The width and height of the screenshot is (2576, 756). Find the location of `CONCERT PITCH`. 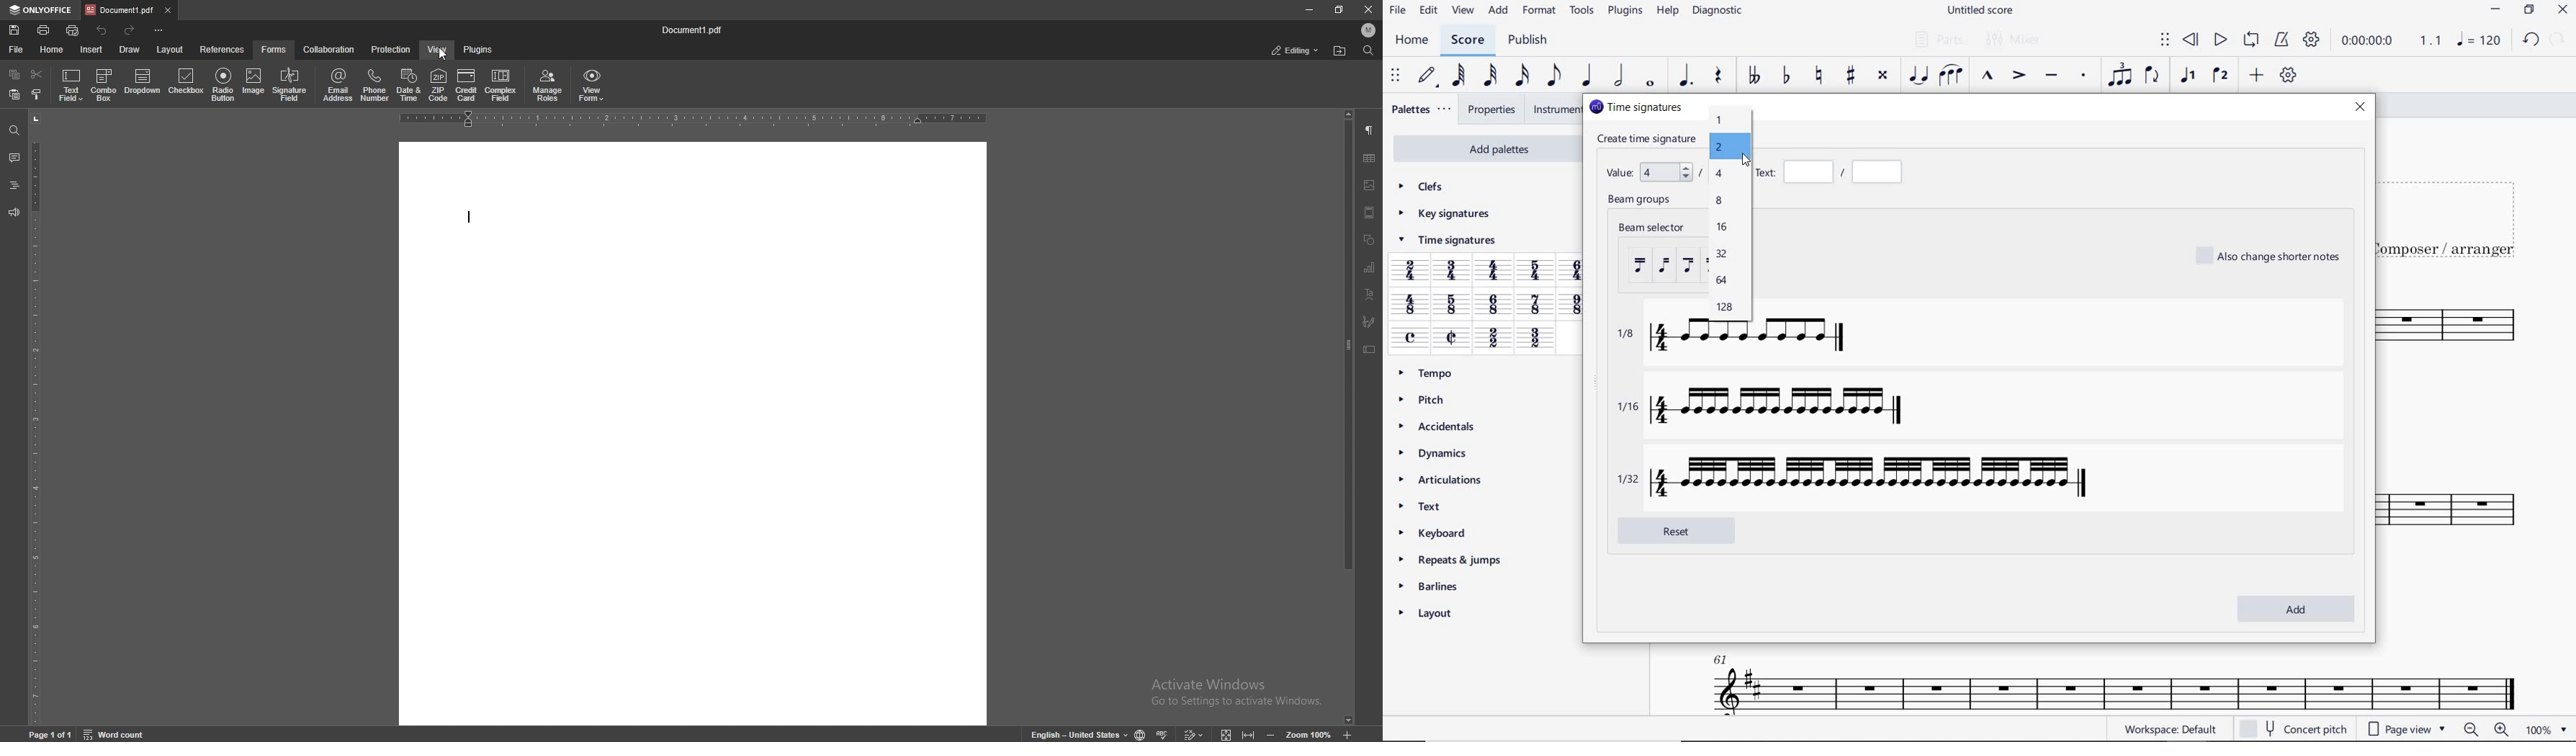

CONCERT PITCH is located at coordinates (2293, 727).